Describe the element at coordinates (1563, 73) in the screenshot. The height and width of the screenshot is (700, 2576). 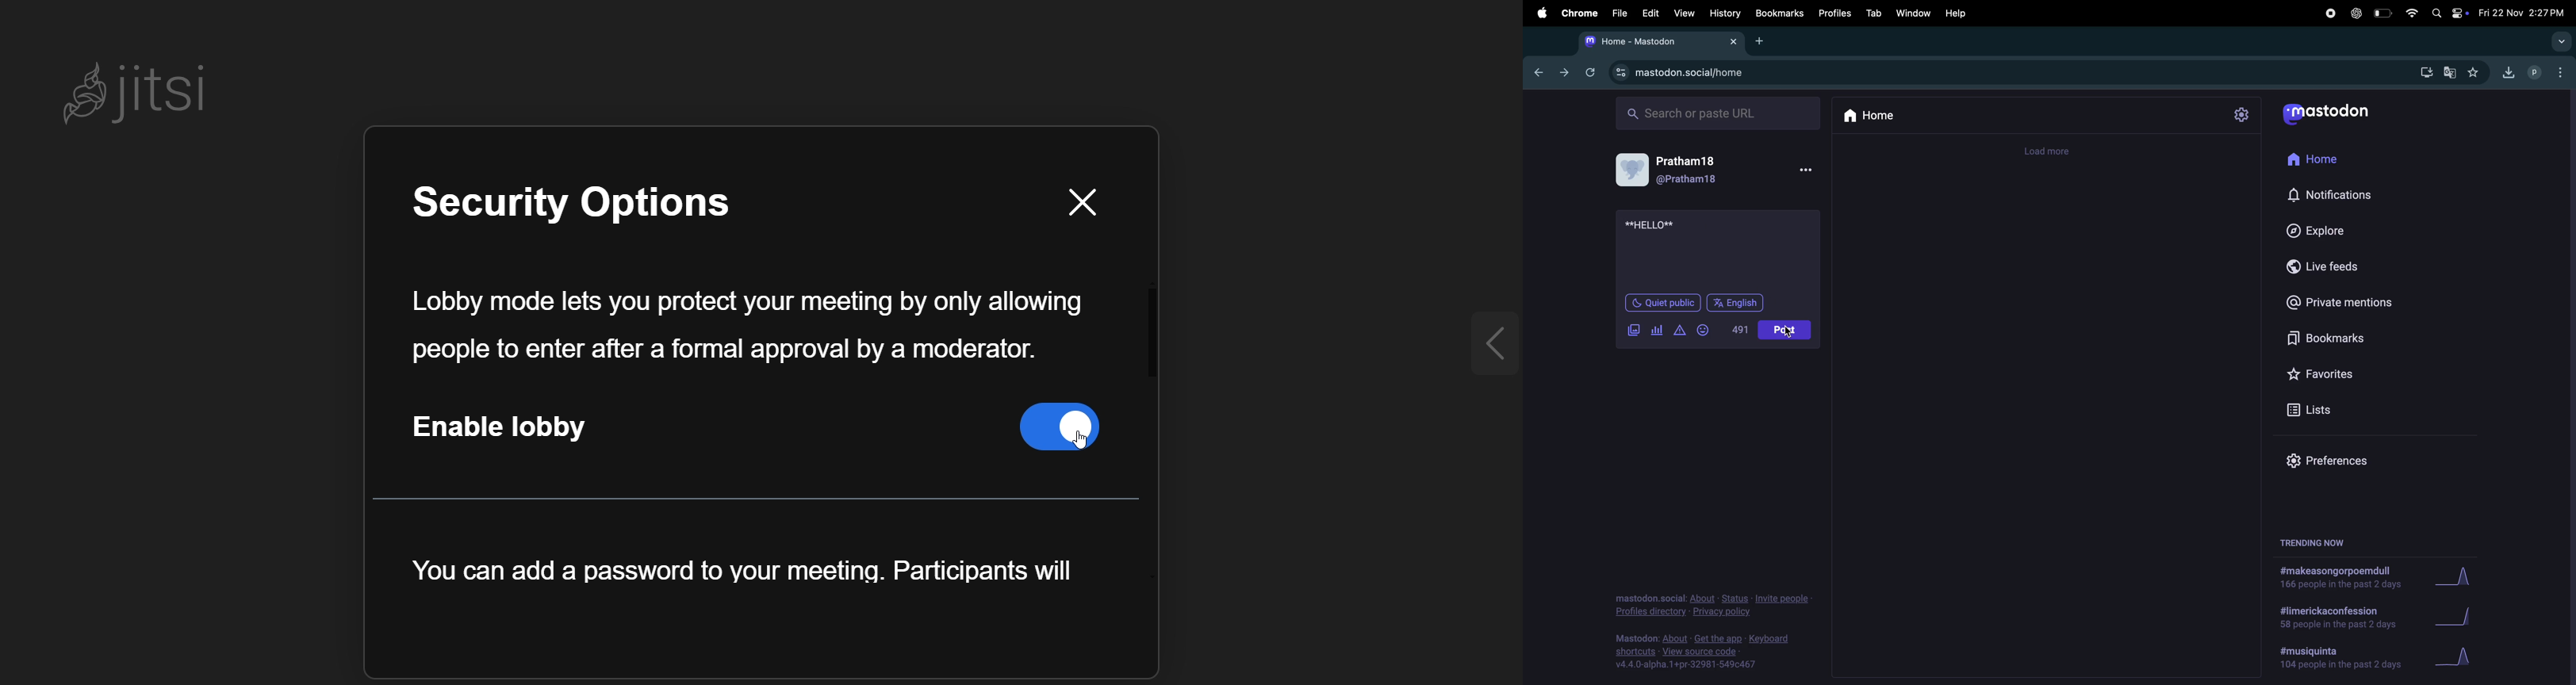
I see `forward` at that location.